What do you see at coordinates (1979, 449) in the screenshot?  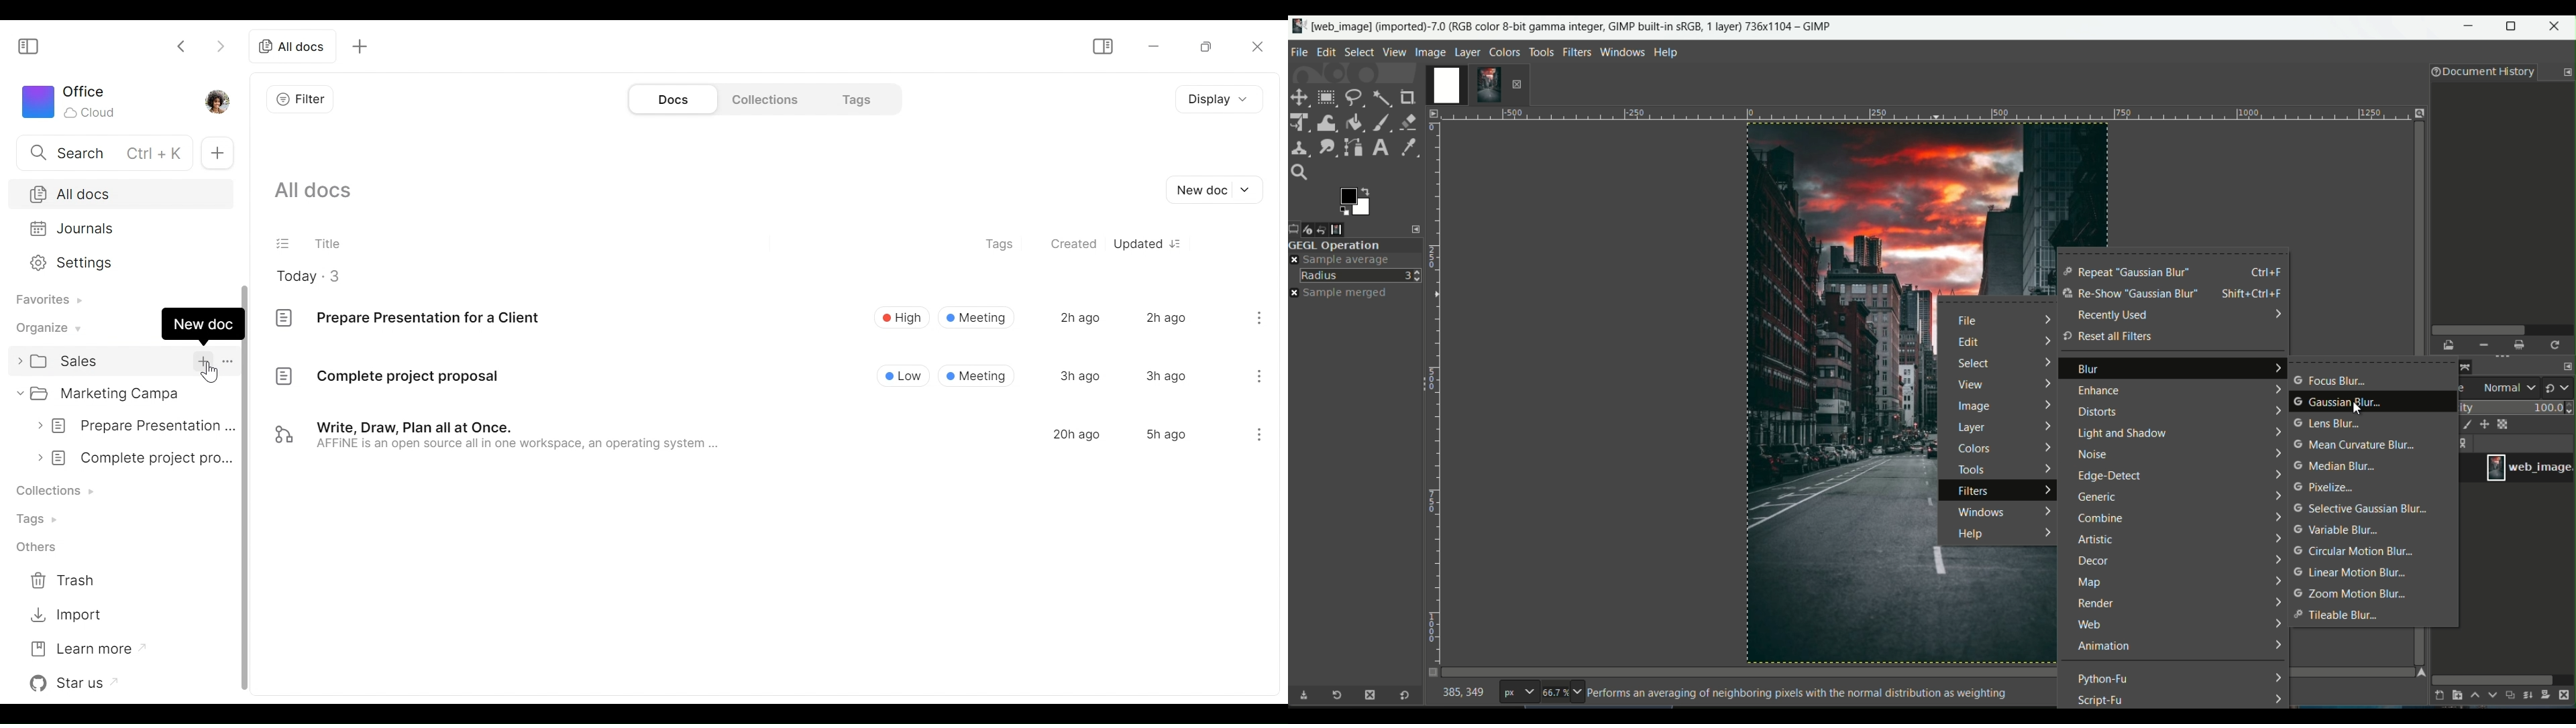 I see `colors` at bounding box center [1979, 449].